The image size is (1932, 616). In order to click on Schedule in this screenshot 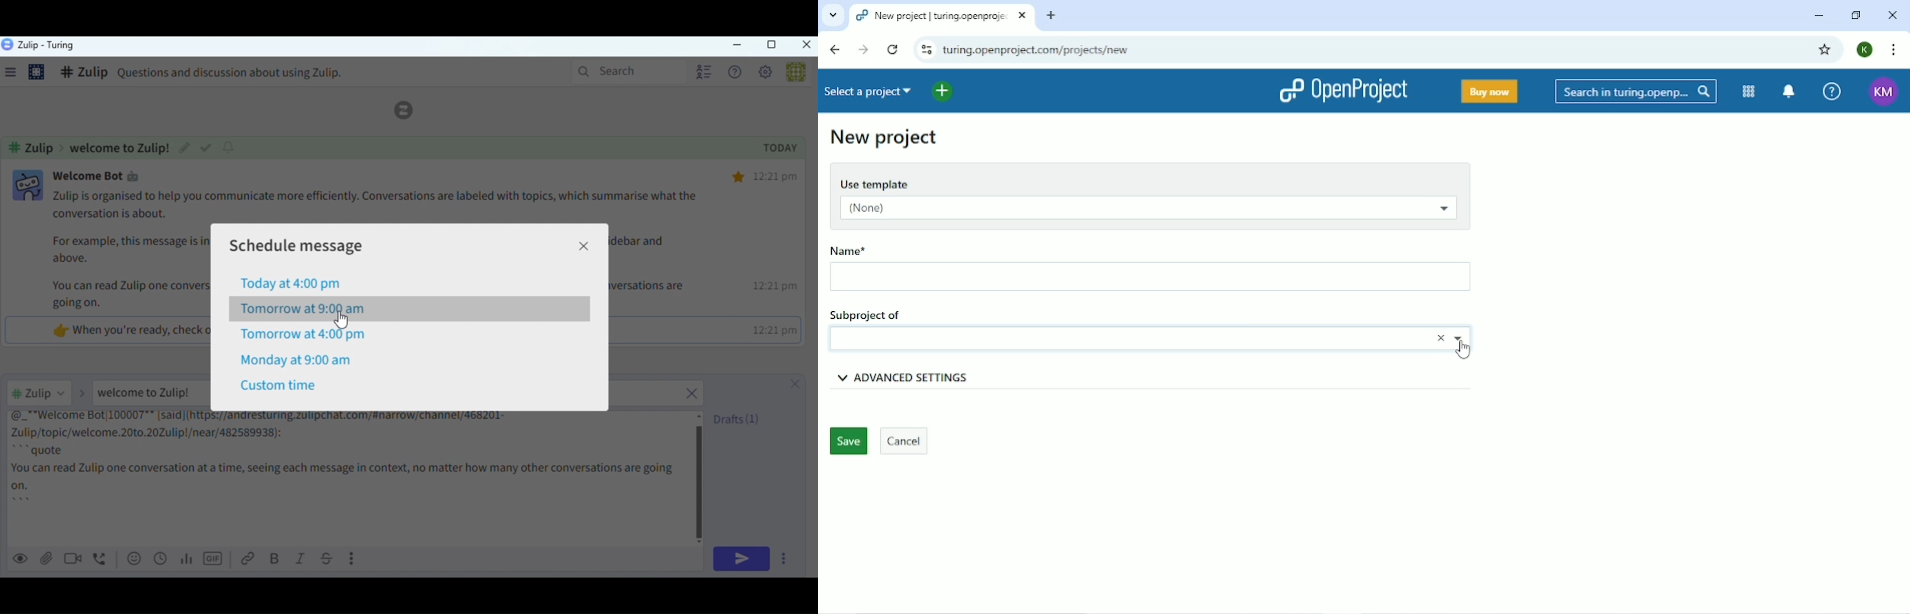, I will do `click(161, 559)`.